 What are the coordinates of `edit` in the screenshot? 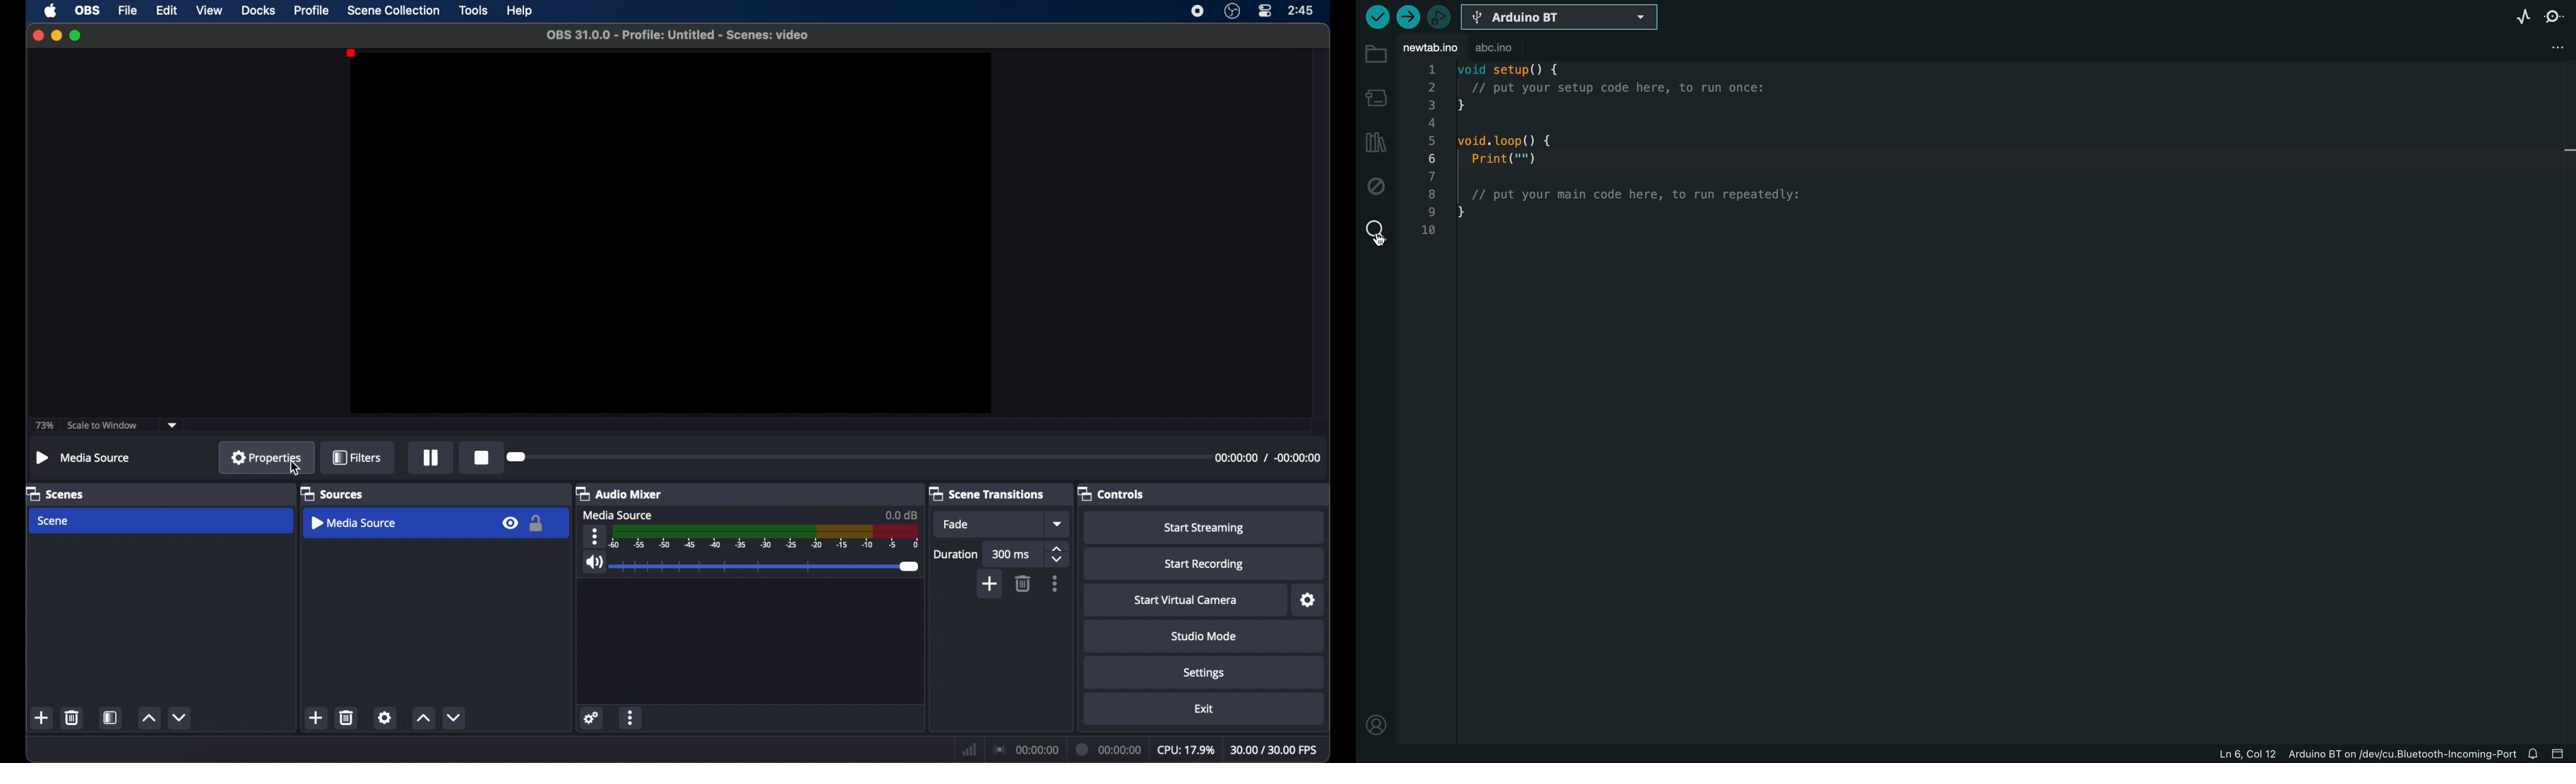 It's located at (167, 11).